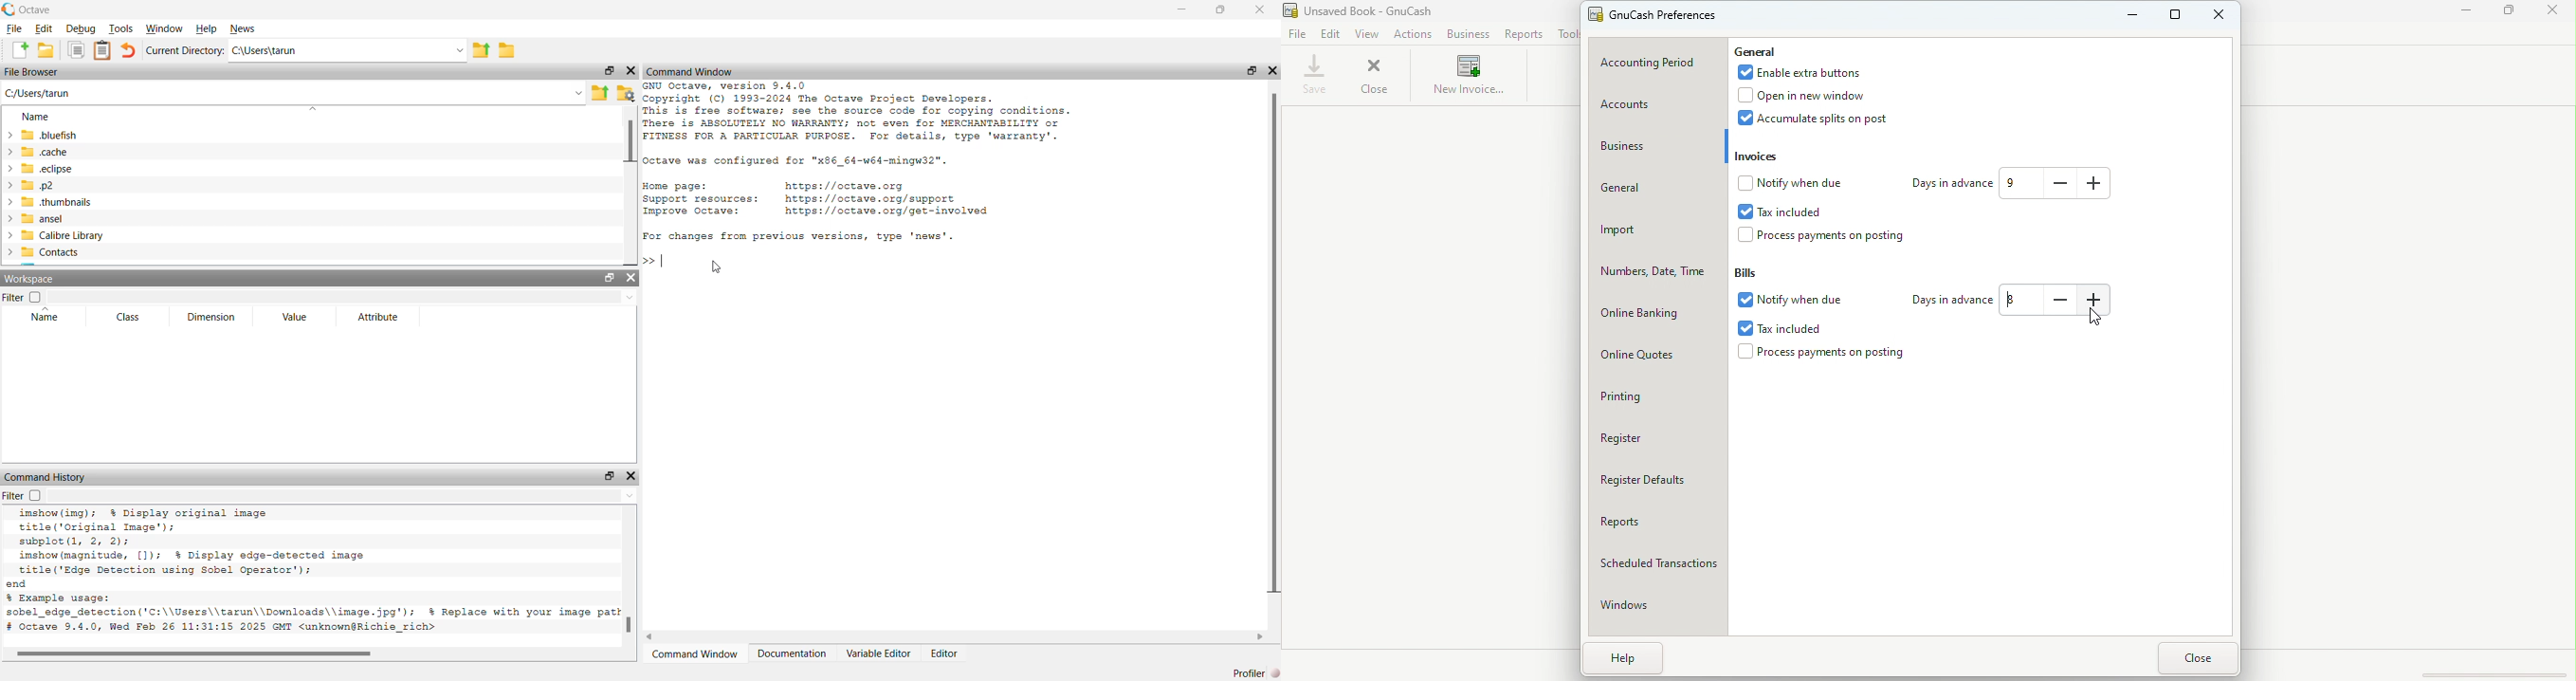  What do you see at coordinates (1798, 211) in the screenshot?
I see `Tax included` at bounding box center [1798, 211].